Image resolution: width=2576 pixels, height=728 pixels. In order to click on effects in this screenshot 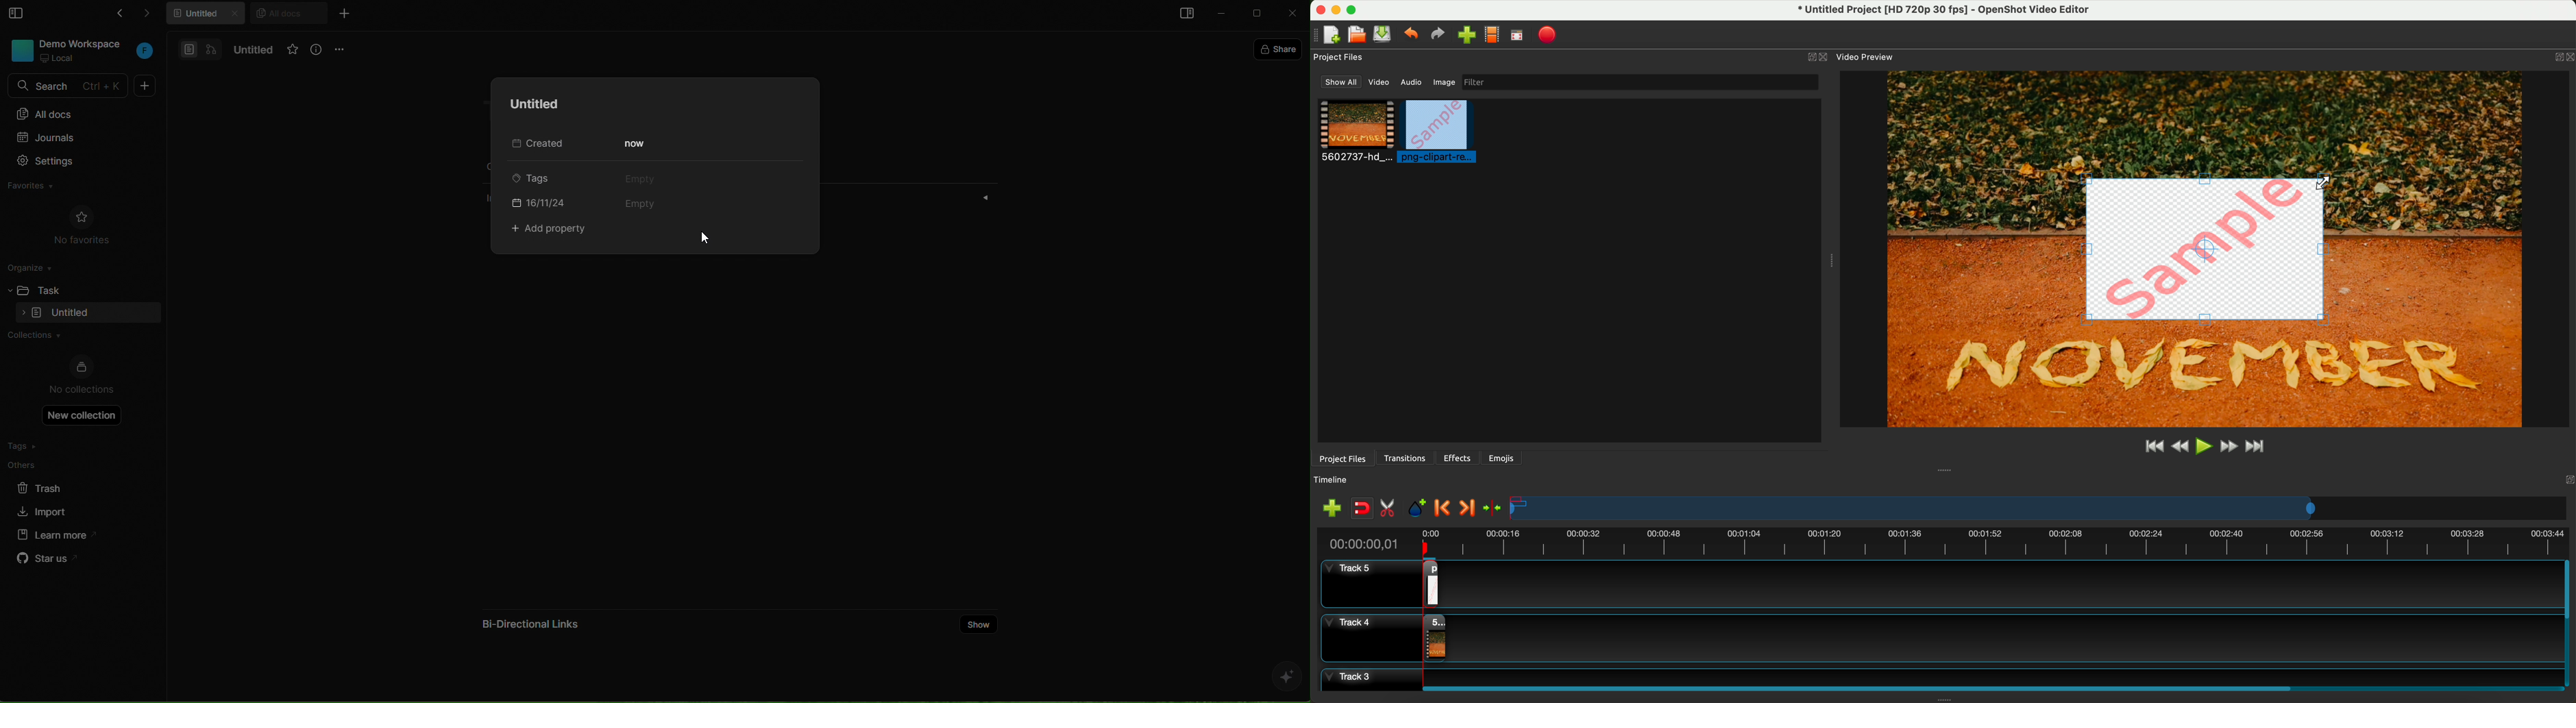, I will do `click(1458, 458)`.